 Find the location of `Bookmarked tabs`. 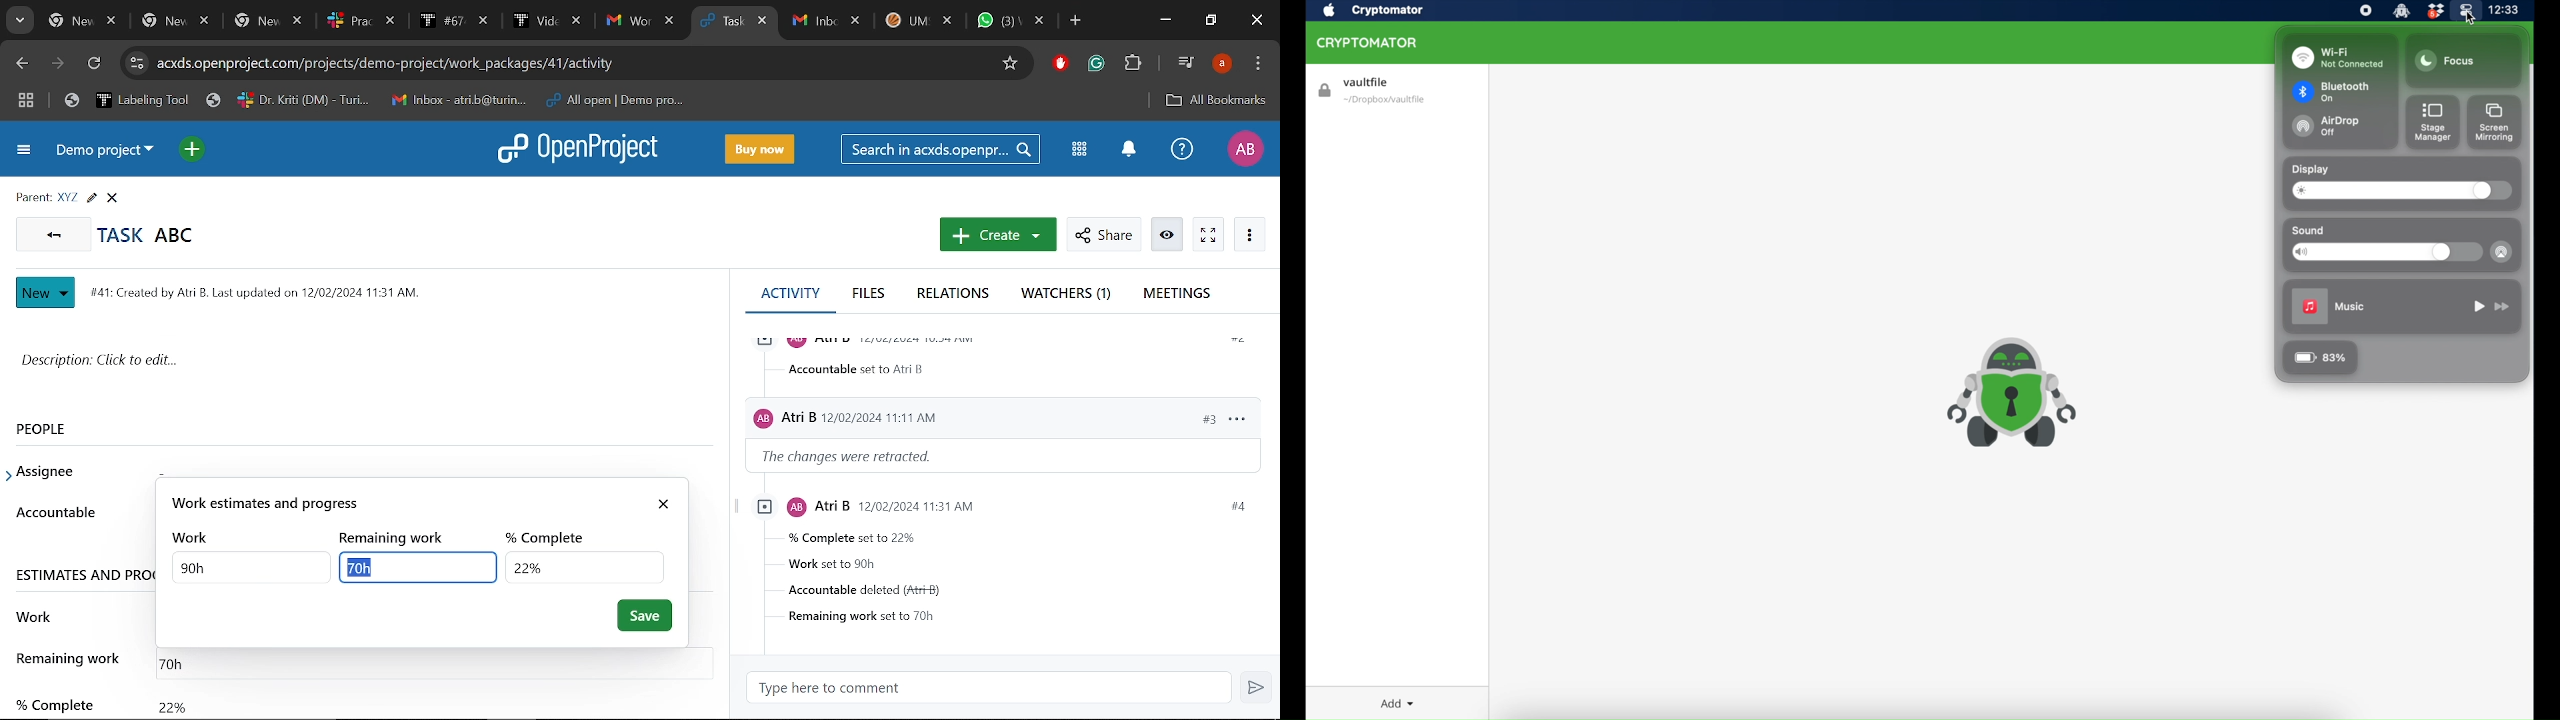

Bookmarked tabs is located at coordinates (378, 101).